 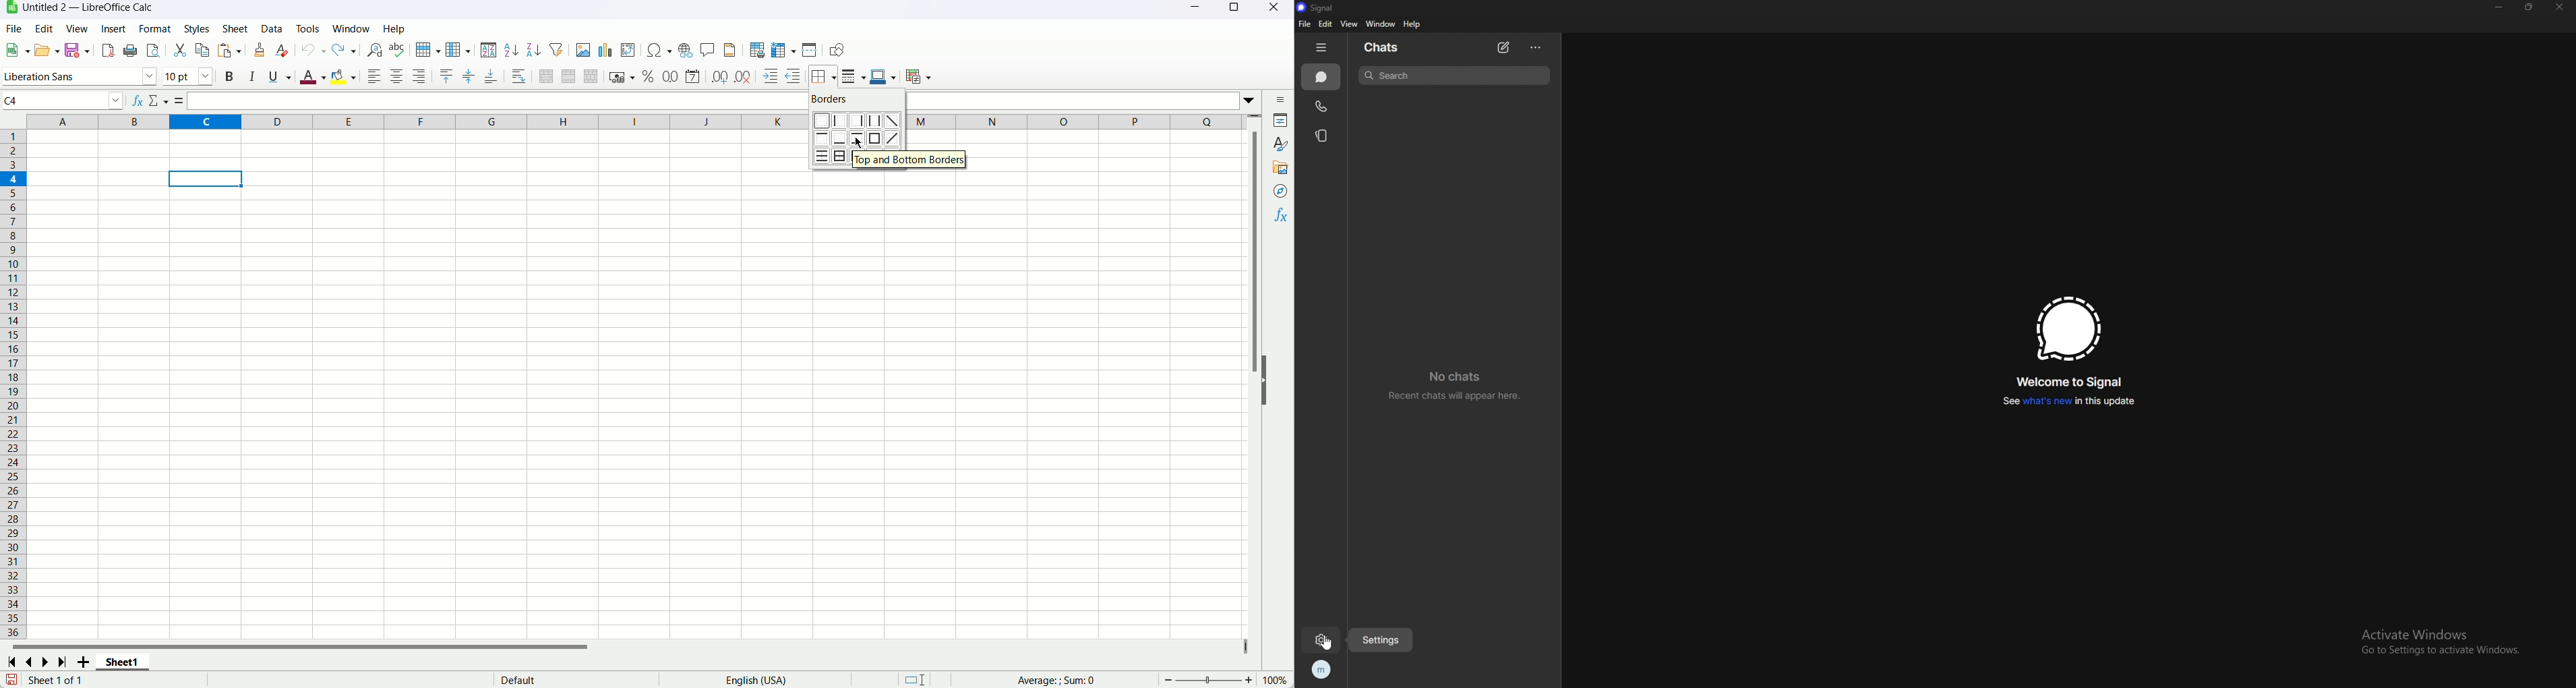 What do you see at coordinates (707, 49) in the screenshot?
I see `Insert comment` at bounding box center [707, 49].